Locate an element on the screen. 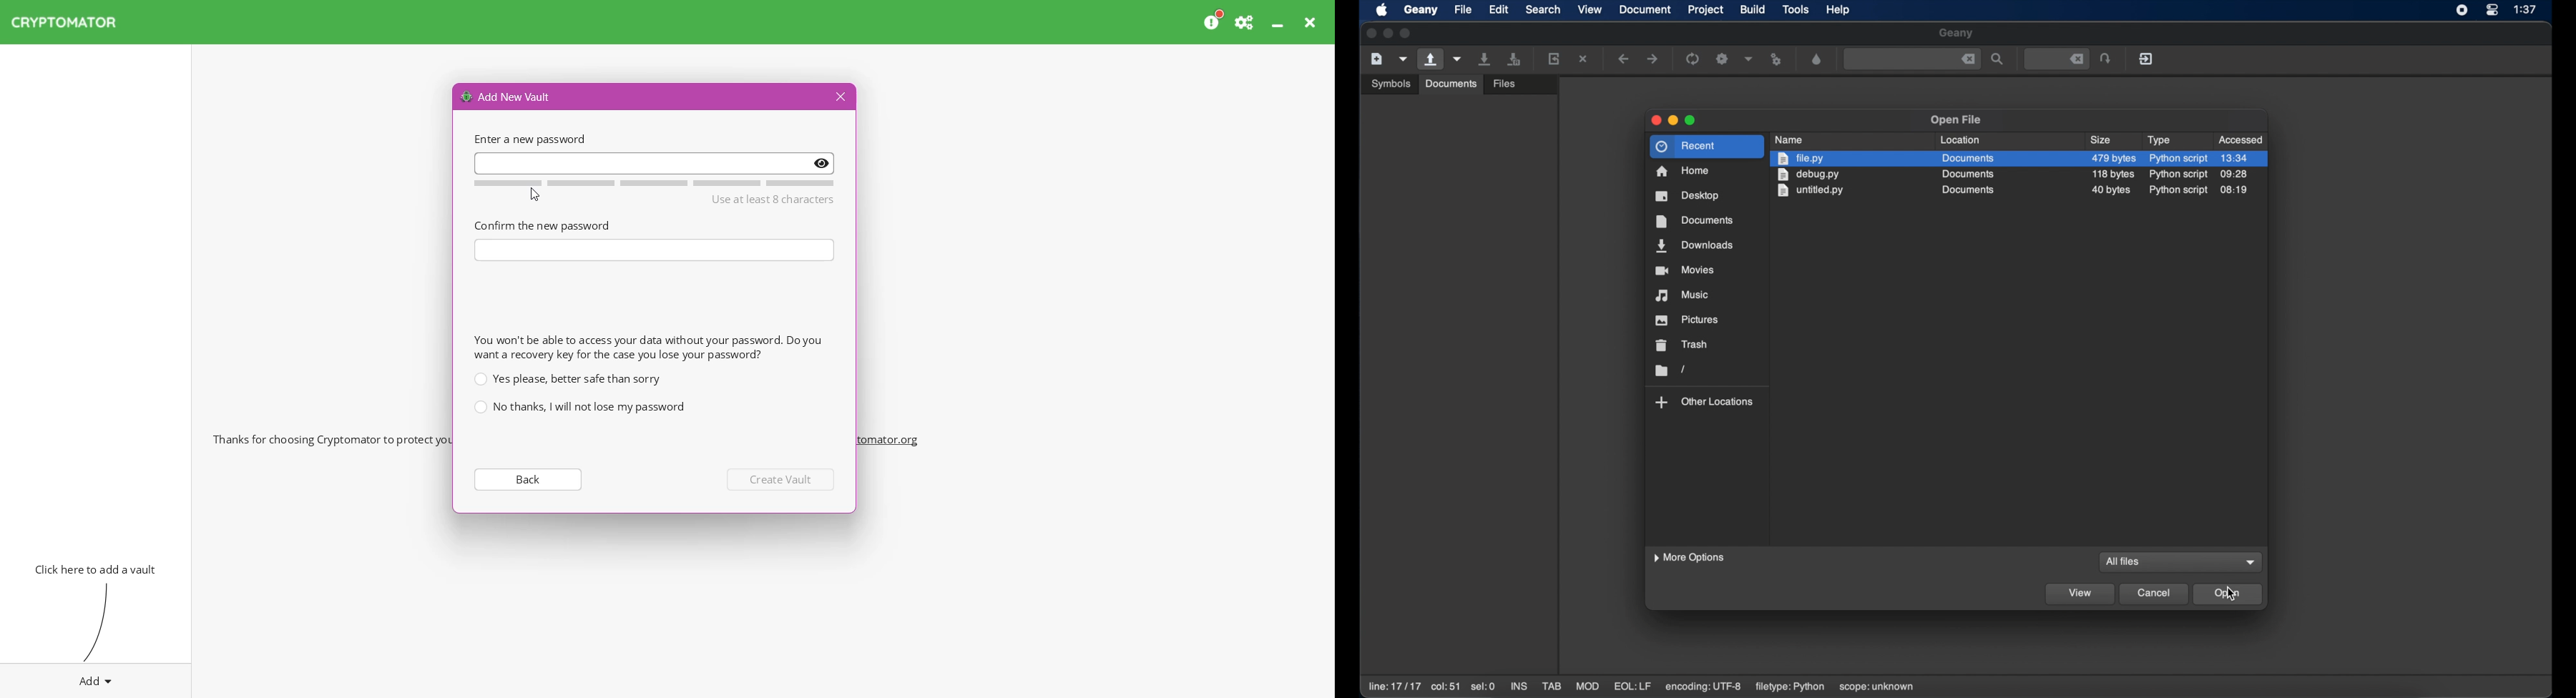 This screenshot has width=2576, height=700. screen recorder icons is located at coordinates (2461, 10).